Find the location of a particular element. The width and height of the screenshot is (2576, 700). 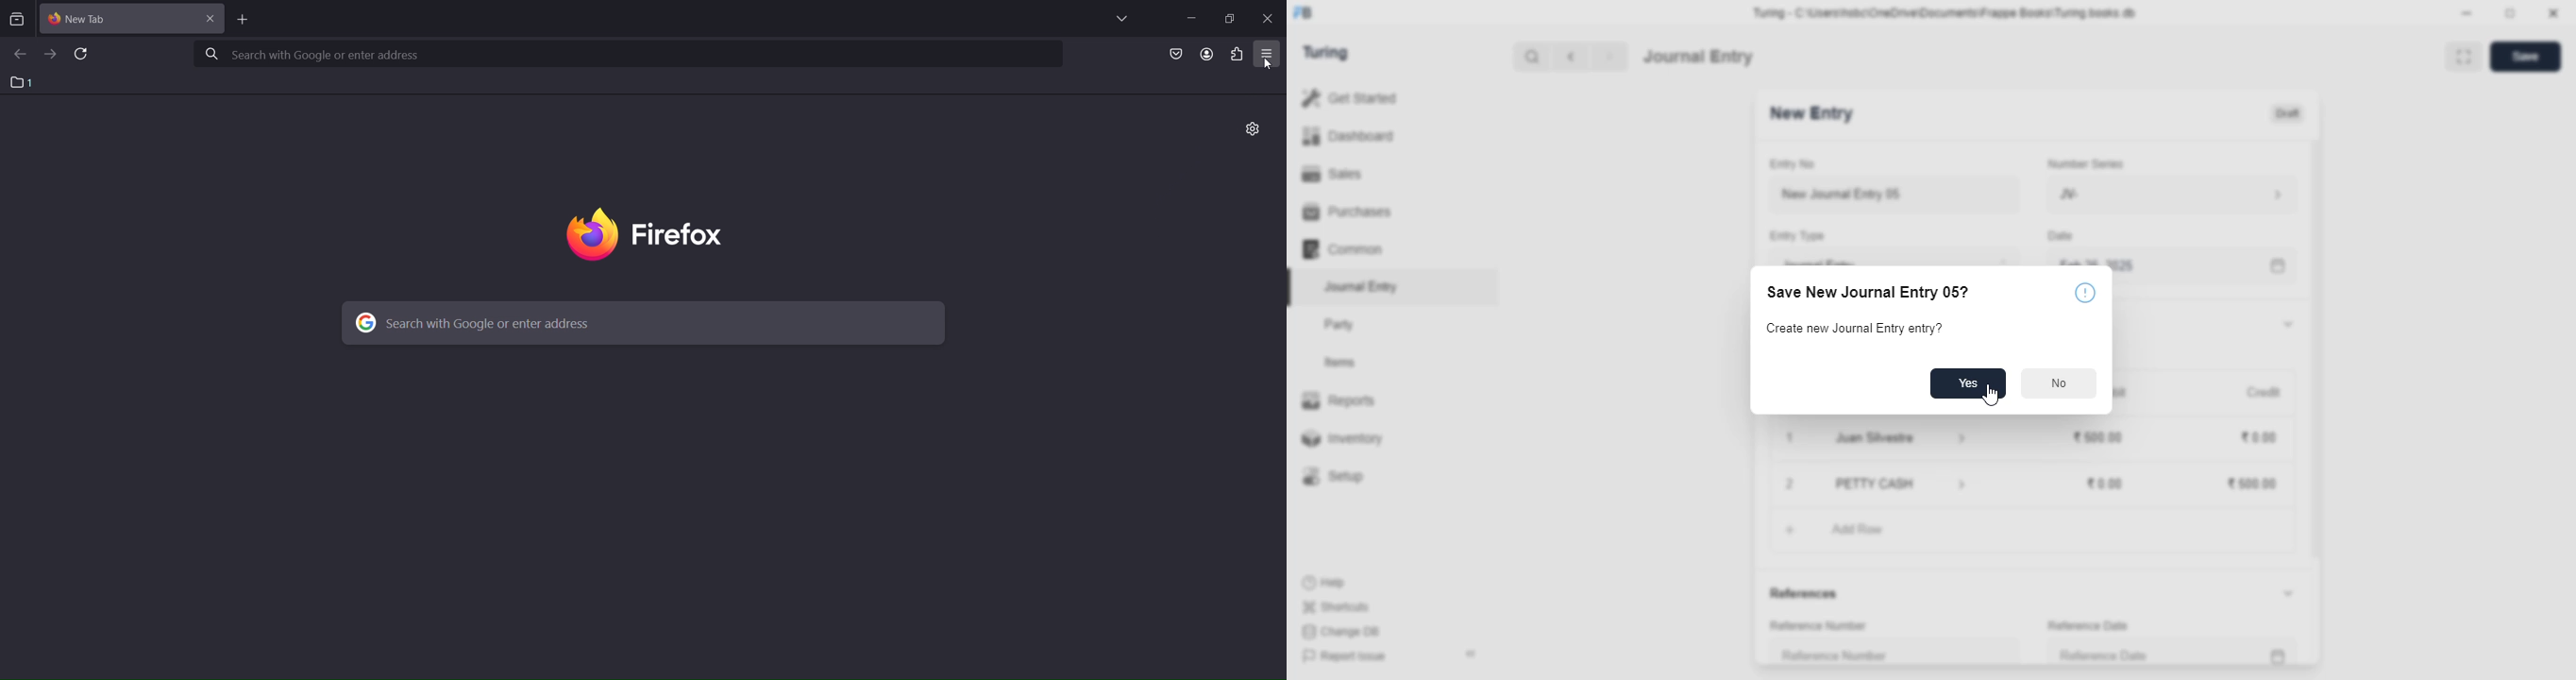

setup is located at coordinates (1335, 477).